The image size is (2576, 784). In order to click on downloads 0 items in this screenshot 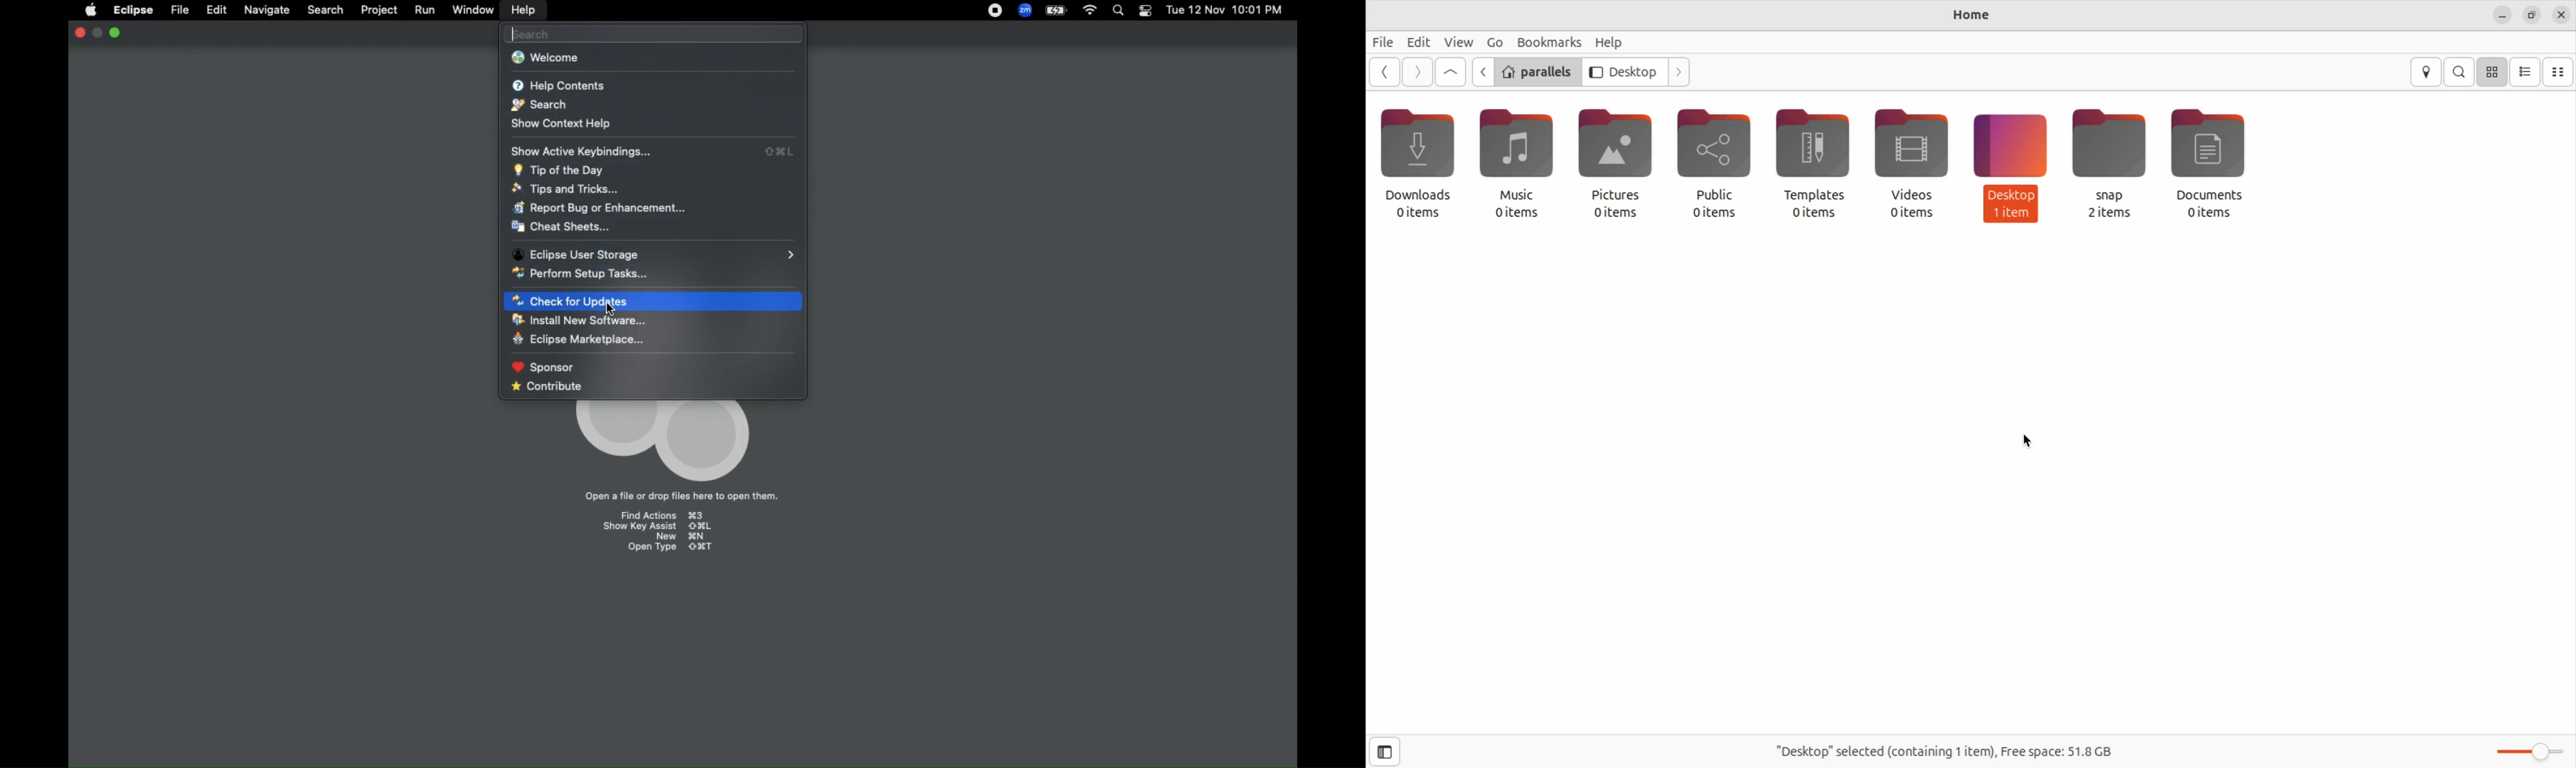, I will do `click(1423, 166)`.